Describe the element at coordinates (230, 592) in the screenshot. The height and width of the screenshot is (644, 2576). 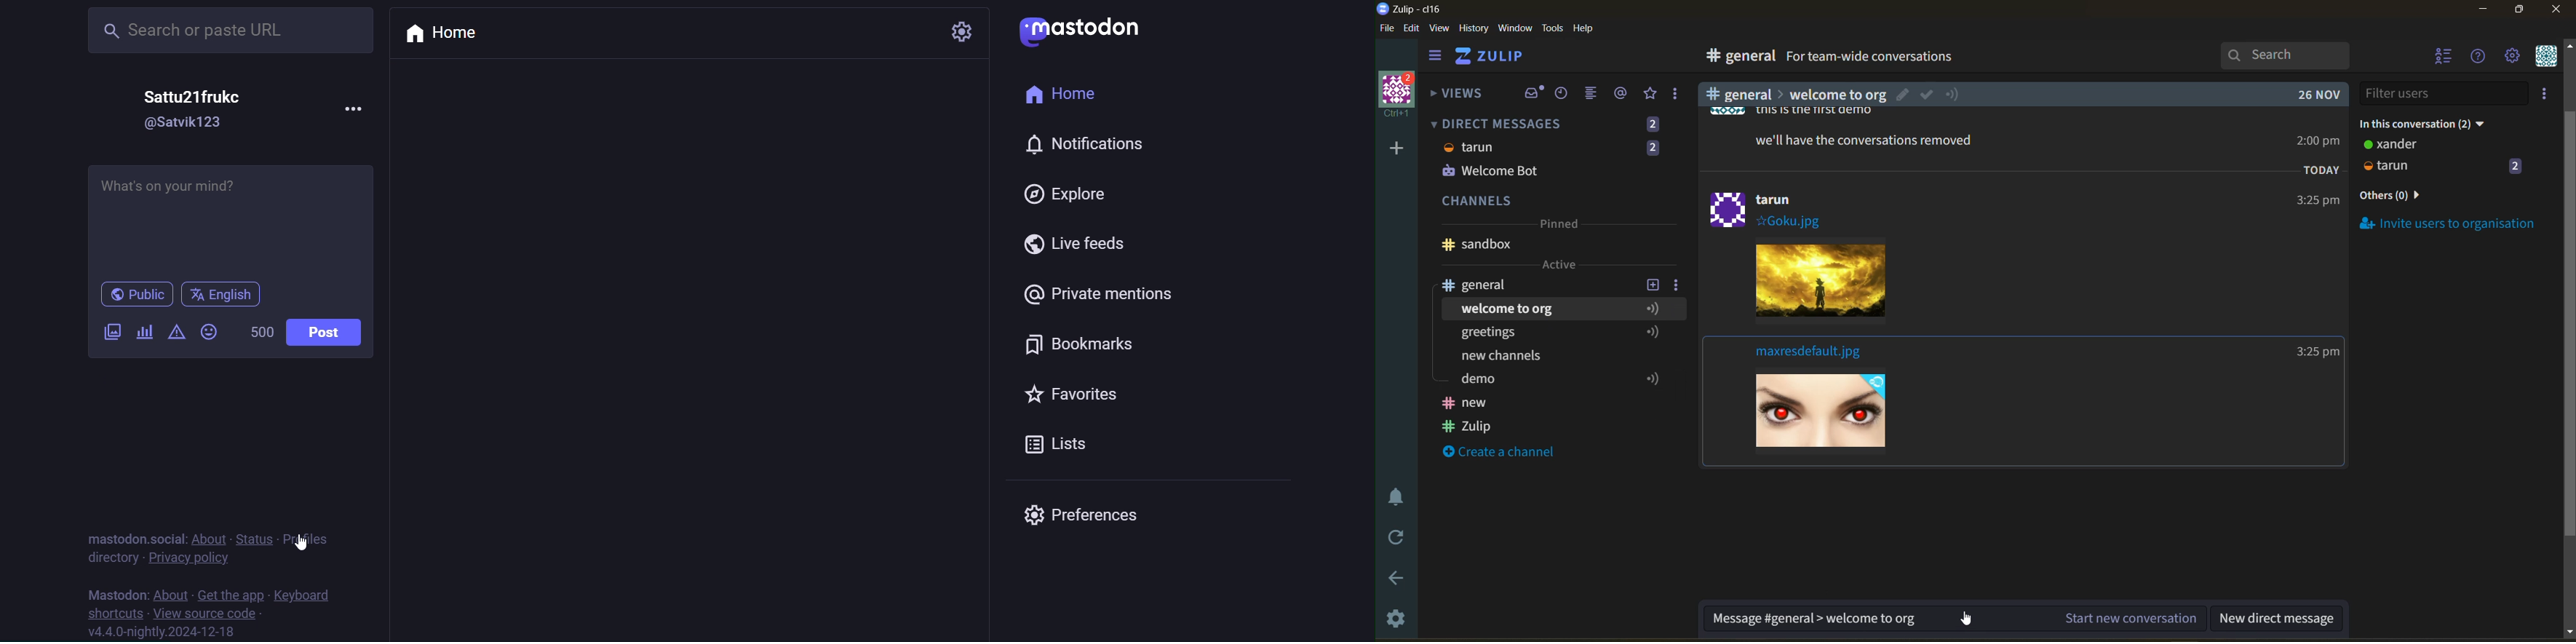
I see `get the app` at that location.